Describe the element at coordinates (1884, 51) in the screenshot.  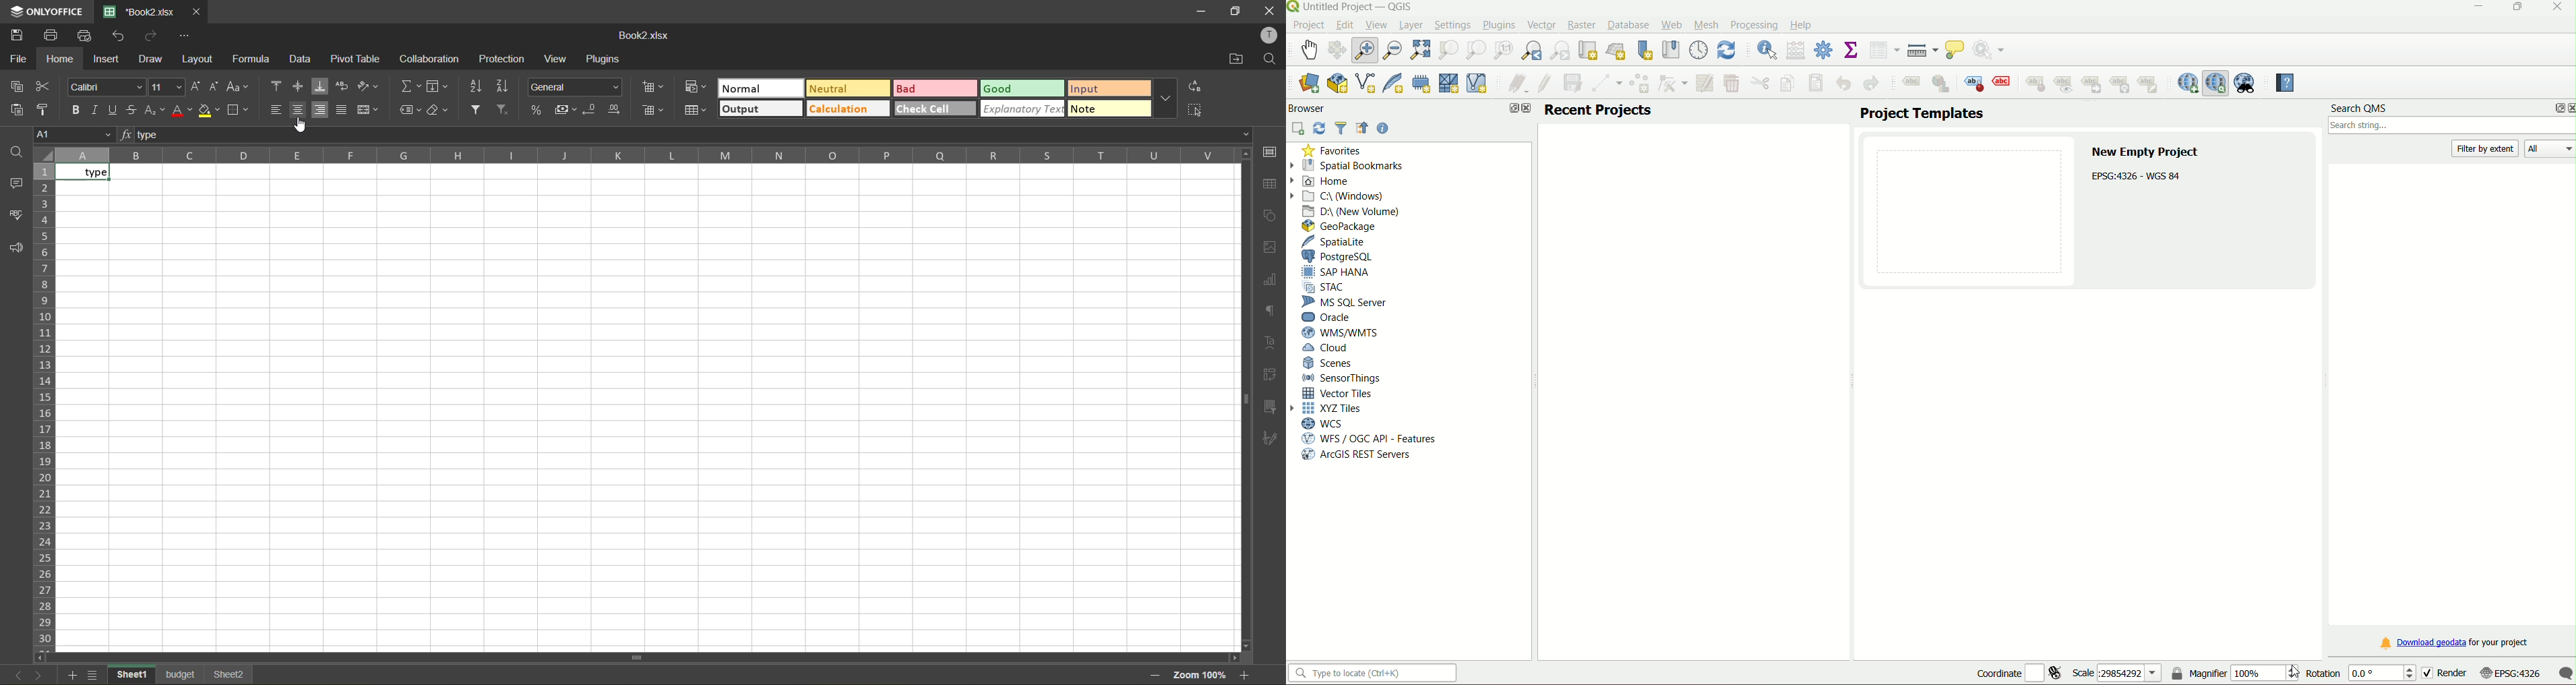
I see `open attribute table` at that location.